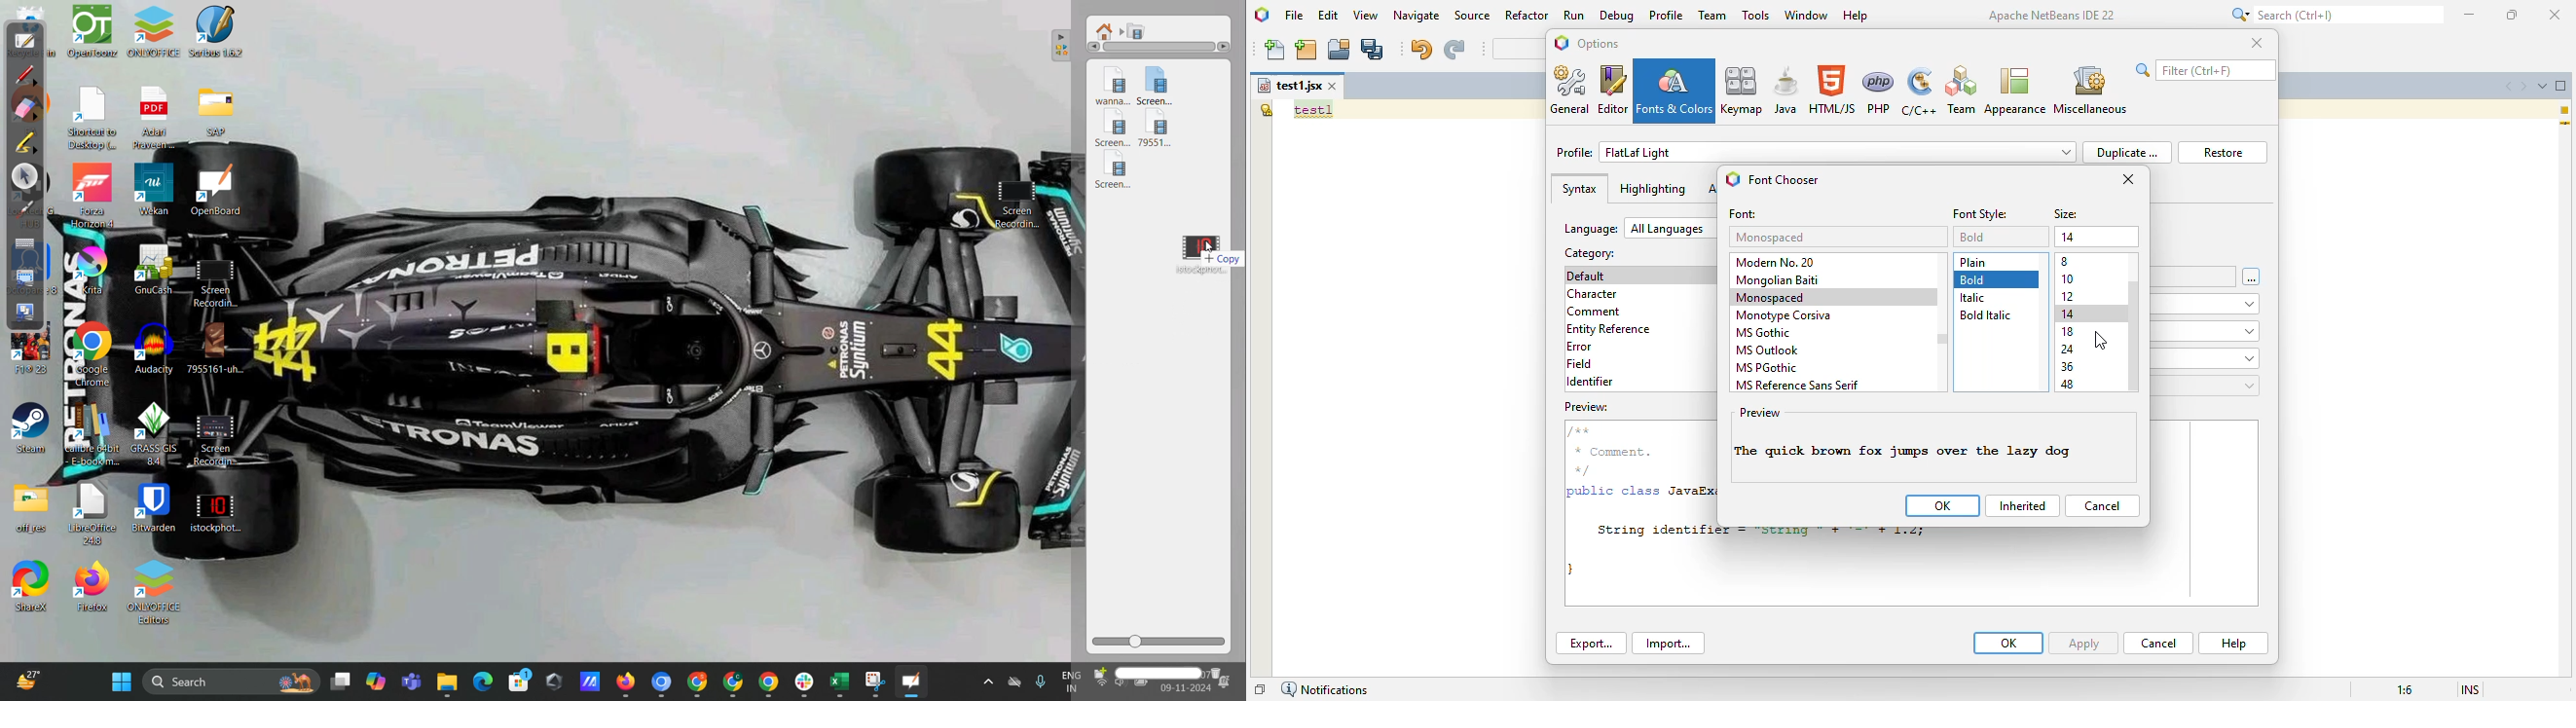  I want to click on horizontal scroll bar, so click(1157, 49).